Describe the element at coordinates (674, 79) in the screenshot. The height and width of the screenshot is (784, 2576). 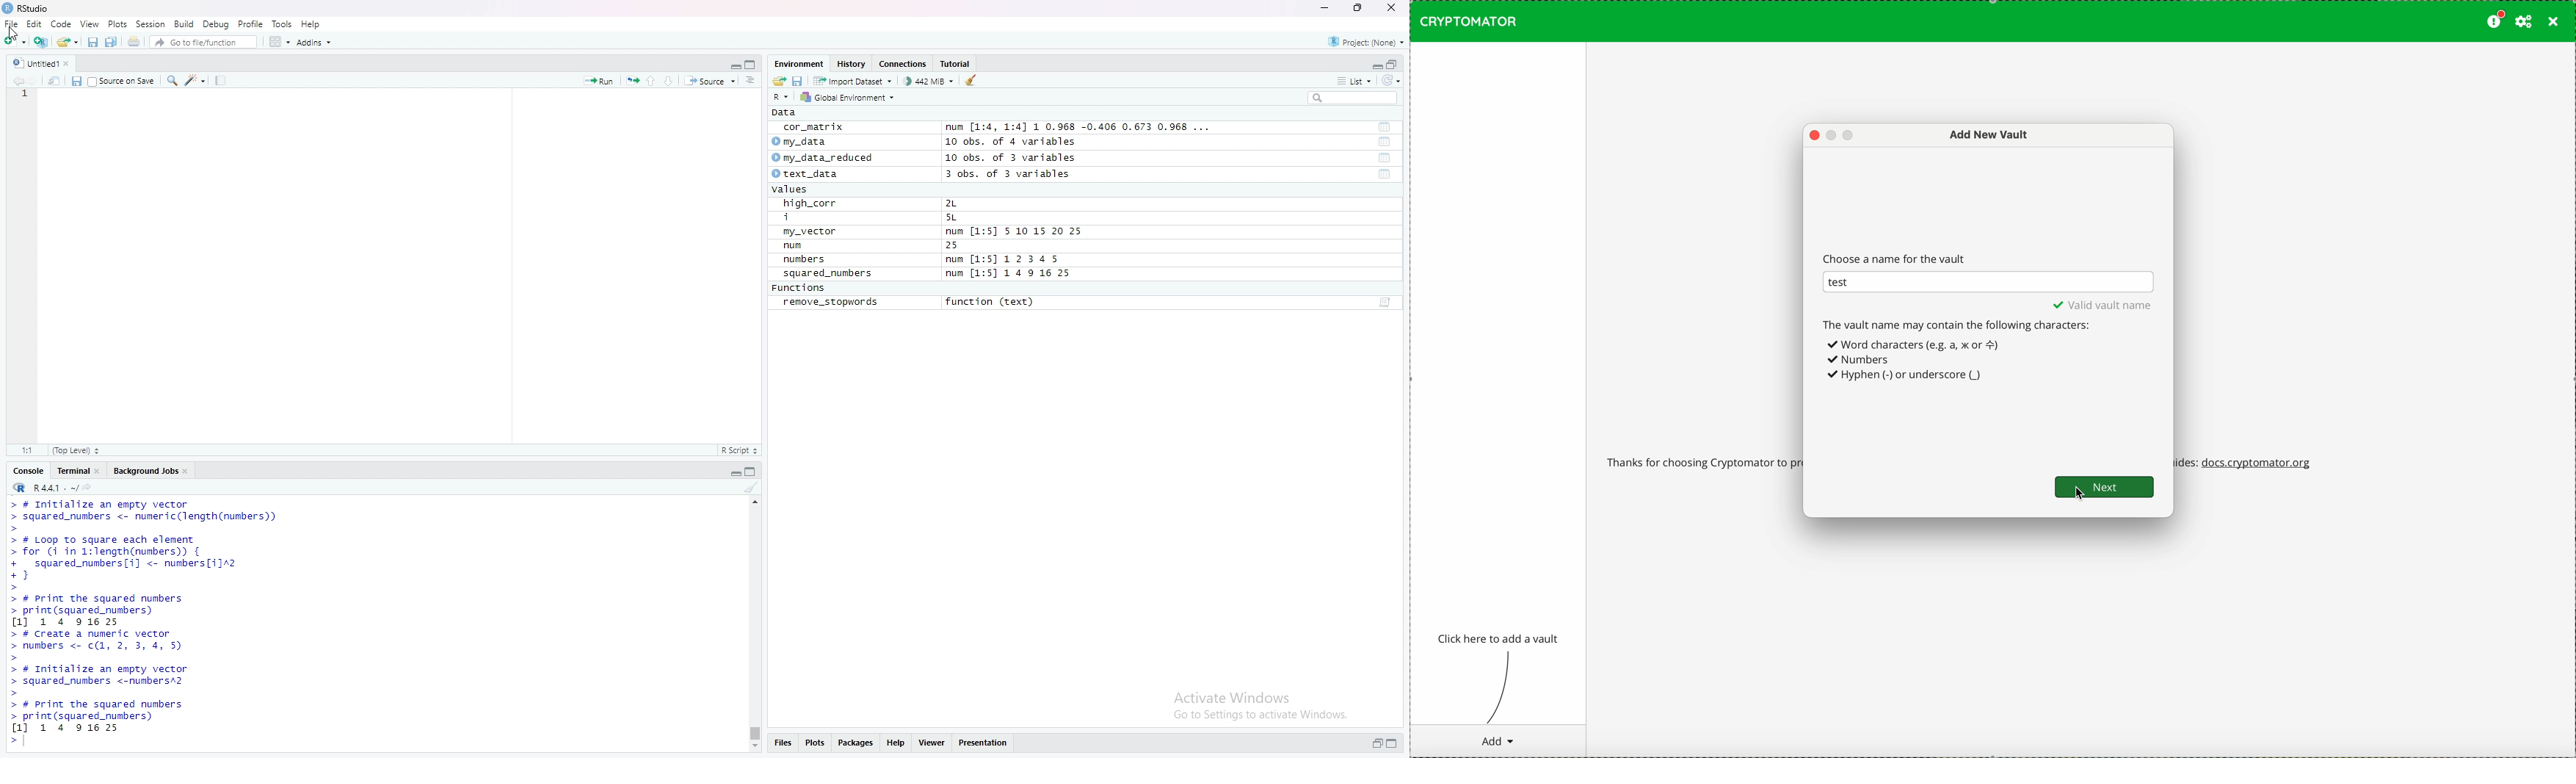
I see `Down` at that location.